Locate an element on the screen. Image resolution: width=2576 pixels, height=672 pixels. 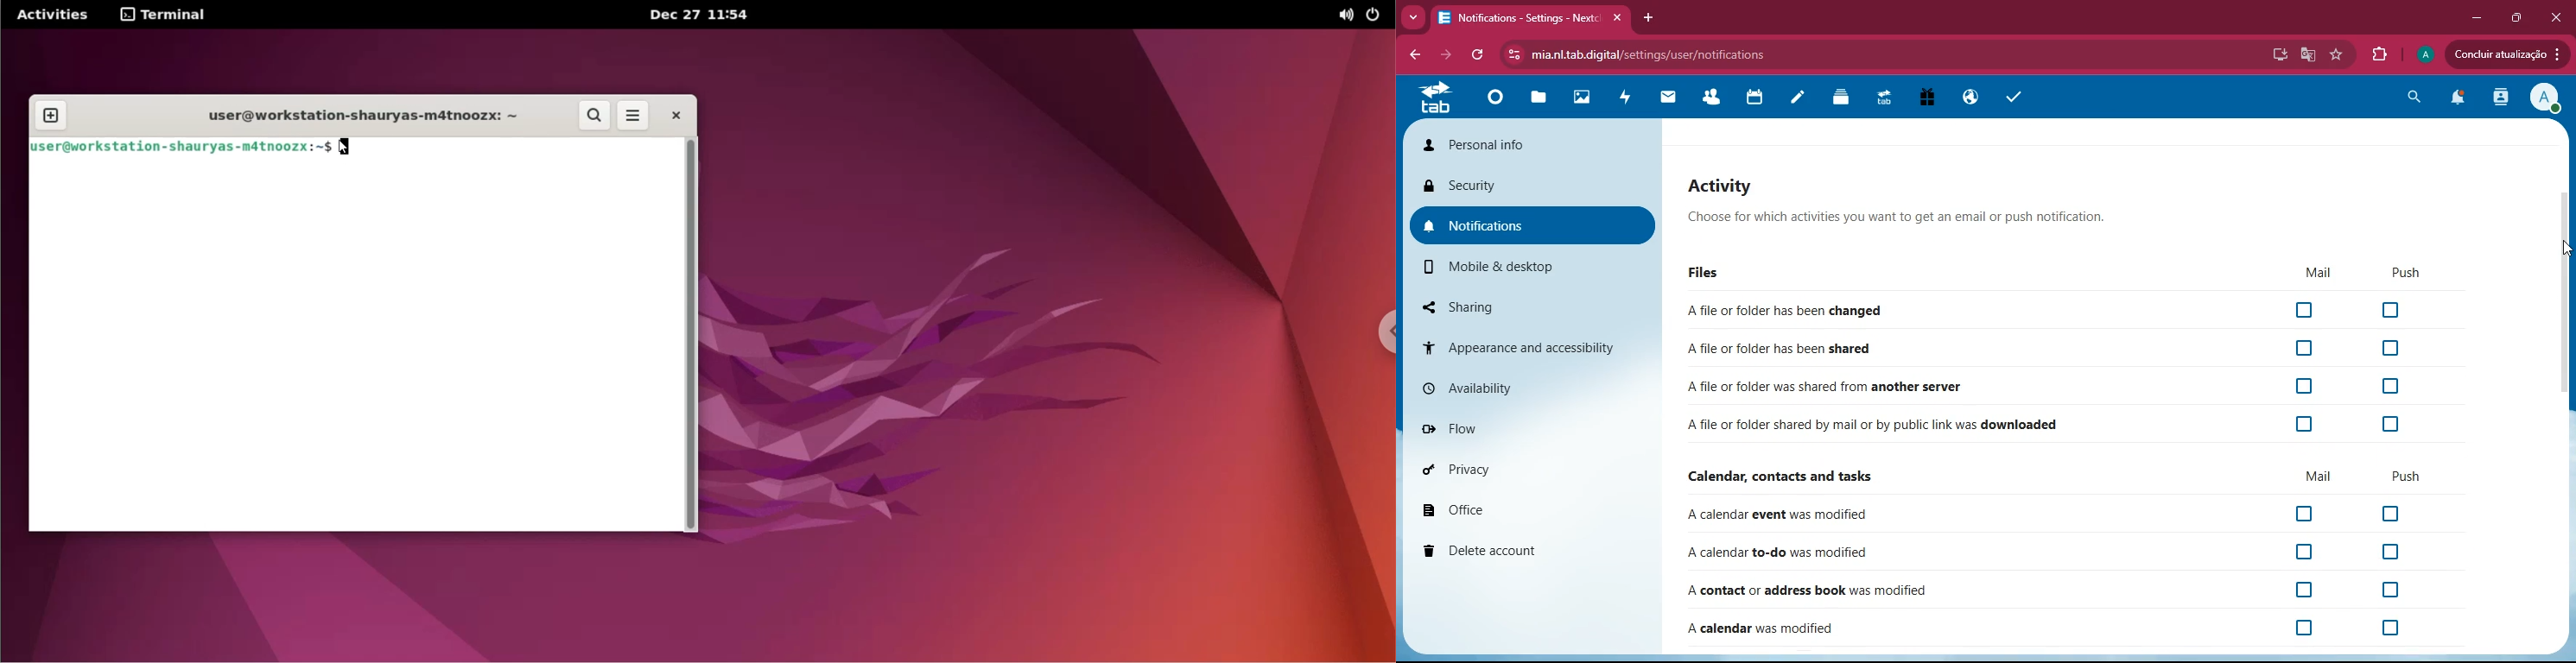
checkbox is located at coordinates (2390, 348).